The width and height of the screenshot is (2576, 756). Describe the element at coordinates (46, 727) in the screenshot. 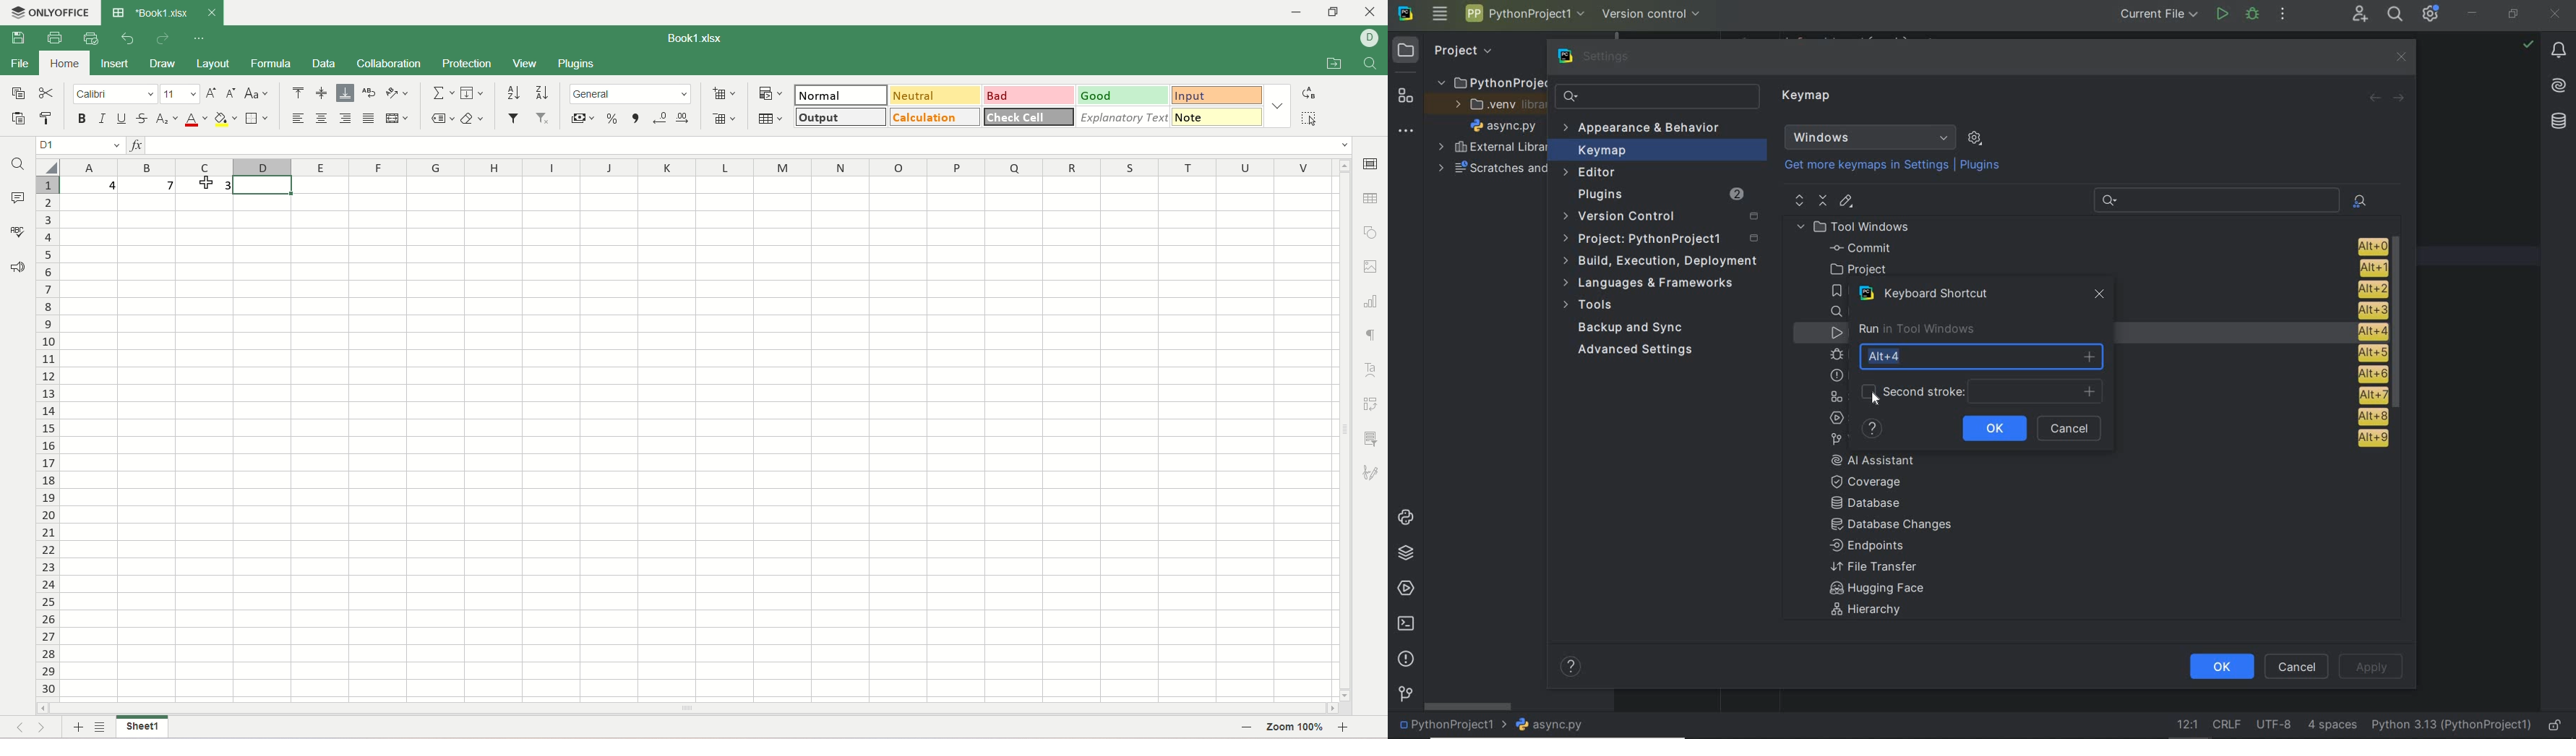

I see `next` at that location.